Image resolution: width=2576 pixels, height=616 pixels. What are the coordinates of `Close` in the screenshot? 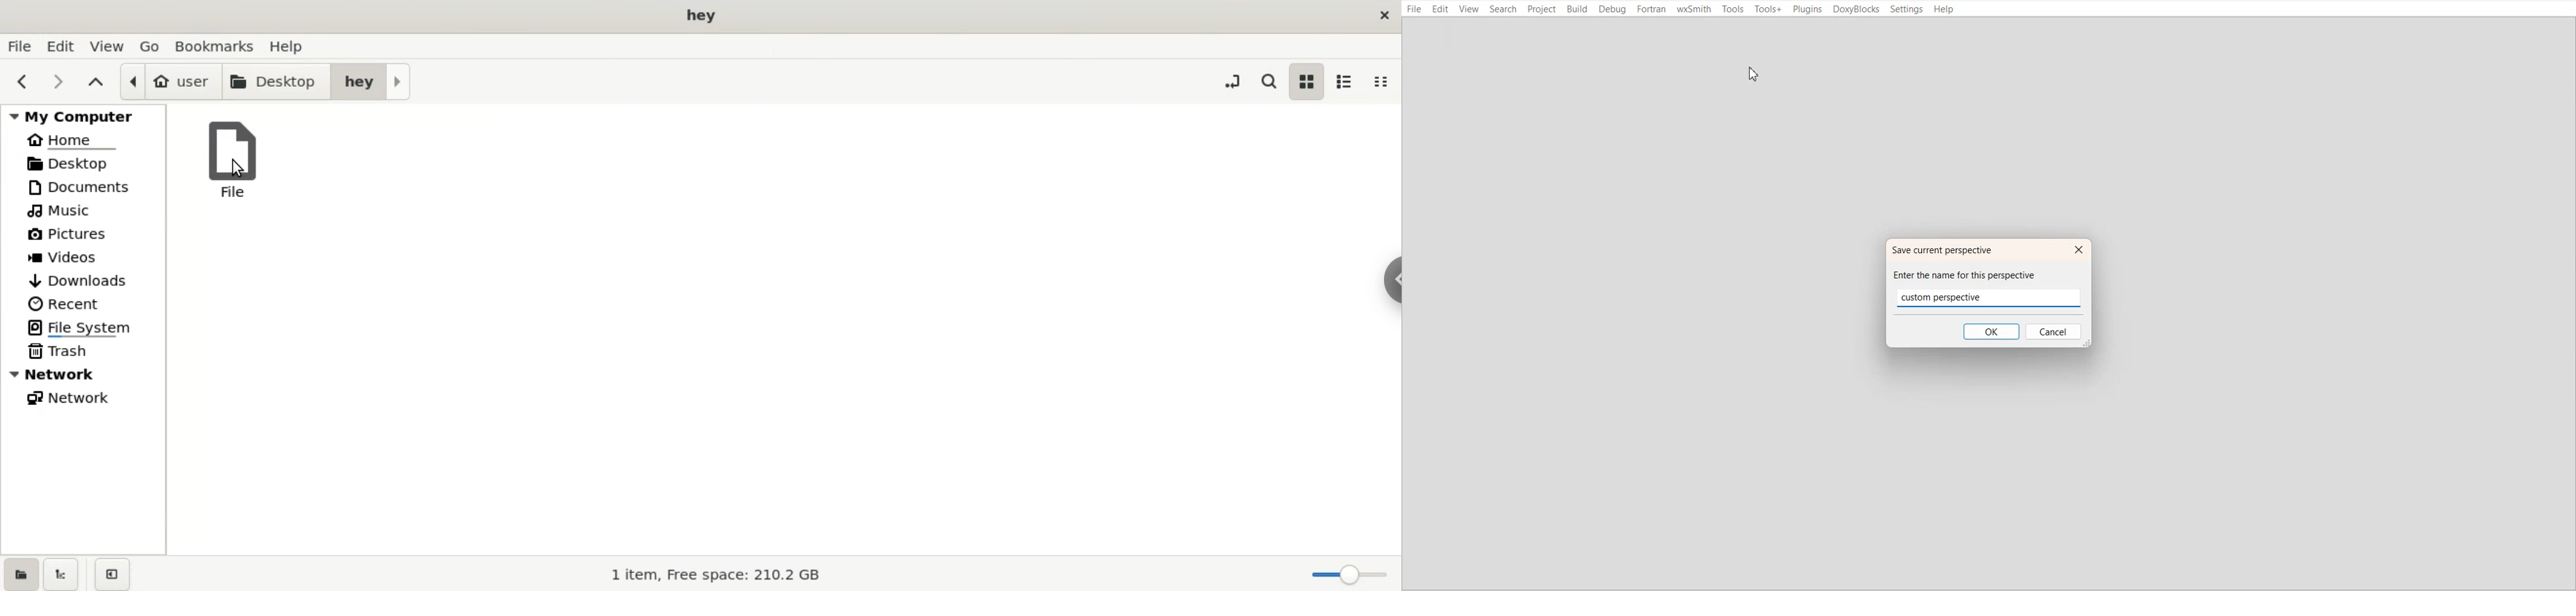 It's located at (2077, 250).